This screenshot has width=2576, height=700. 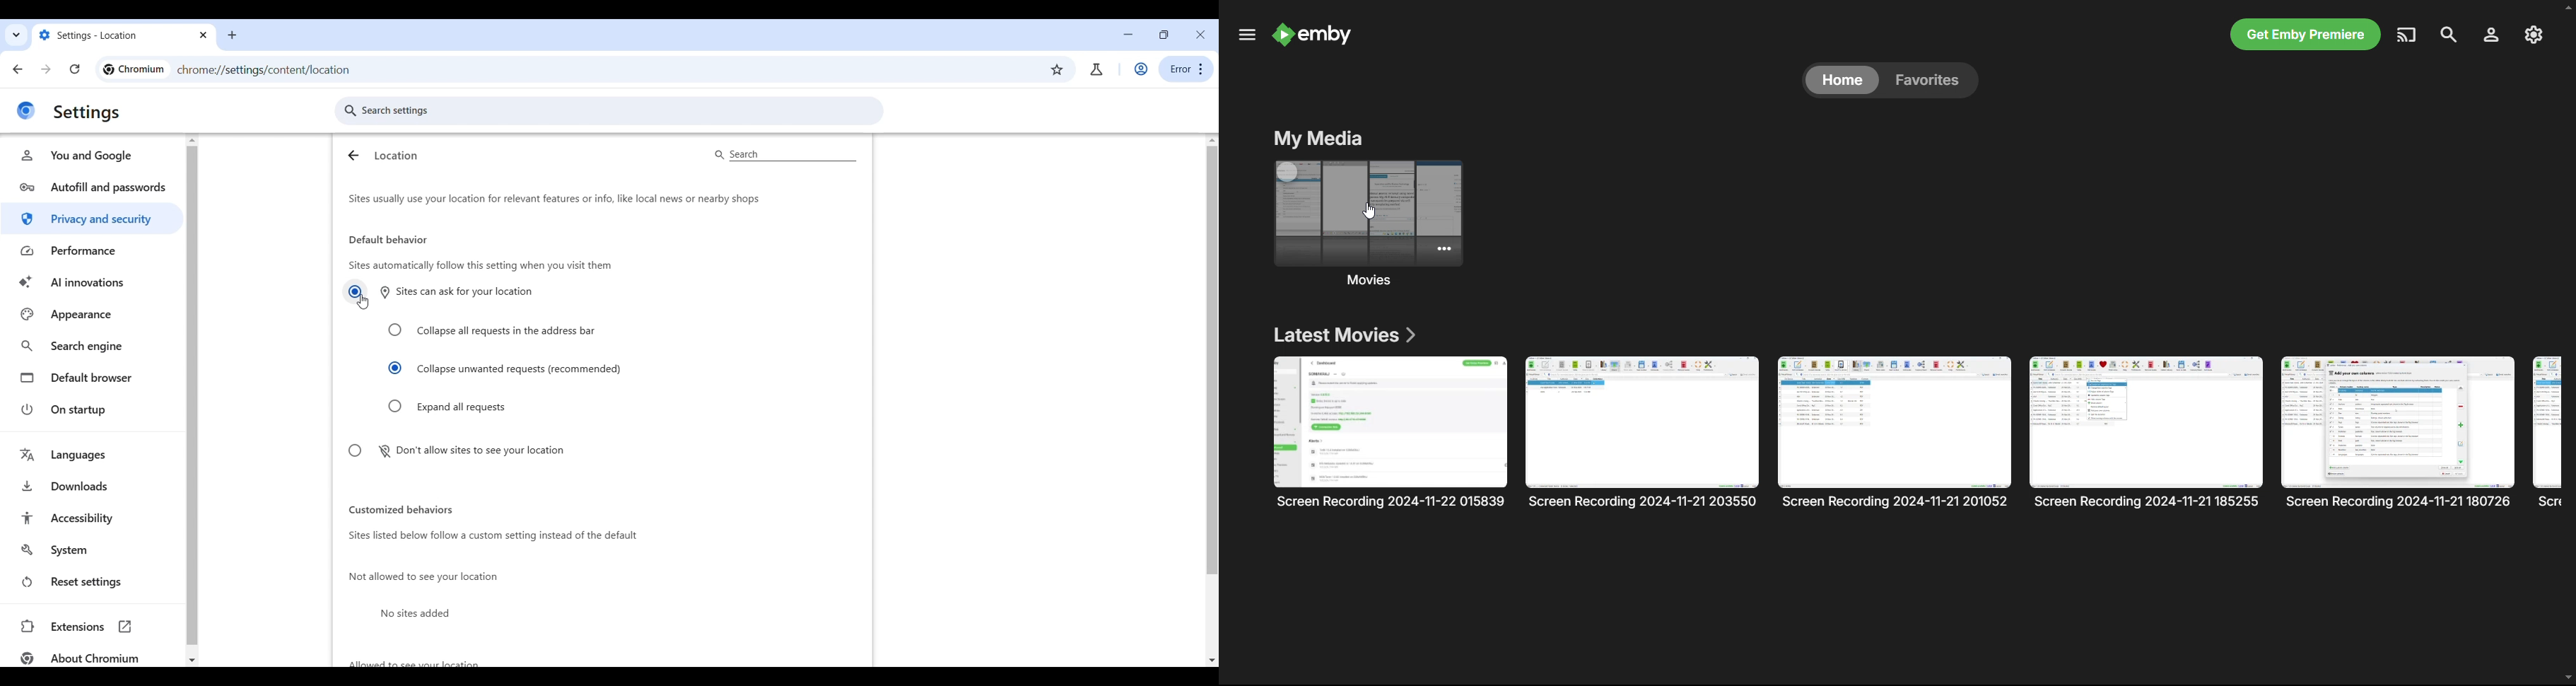 What do you see at coordinates (610, 111) in the screenshot?
I see `Search settings` at bounding box center [610, 111].